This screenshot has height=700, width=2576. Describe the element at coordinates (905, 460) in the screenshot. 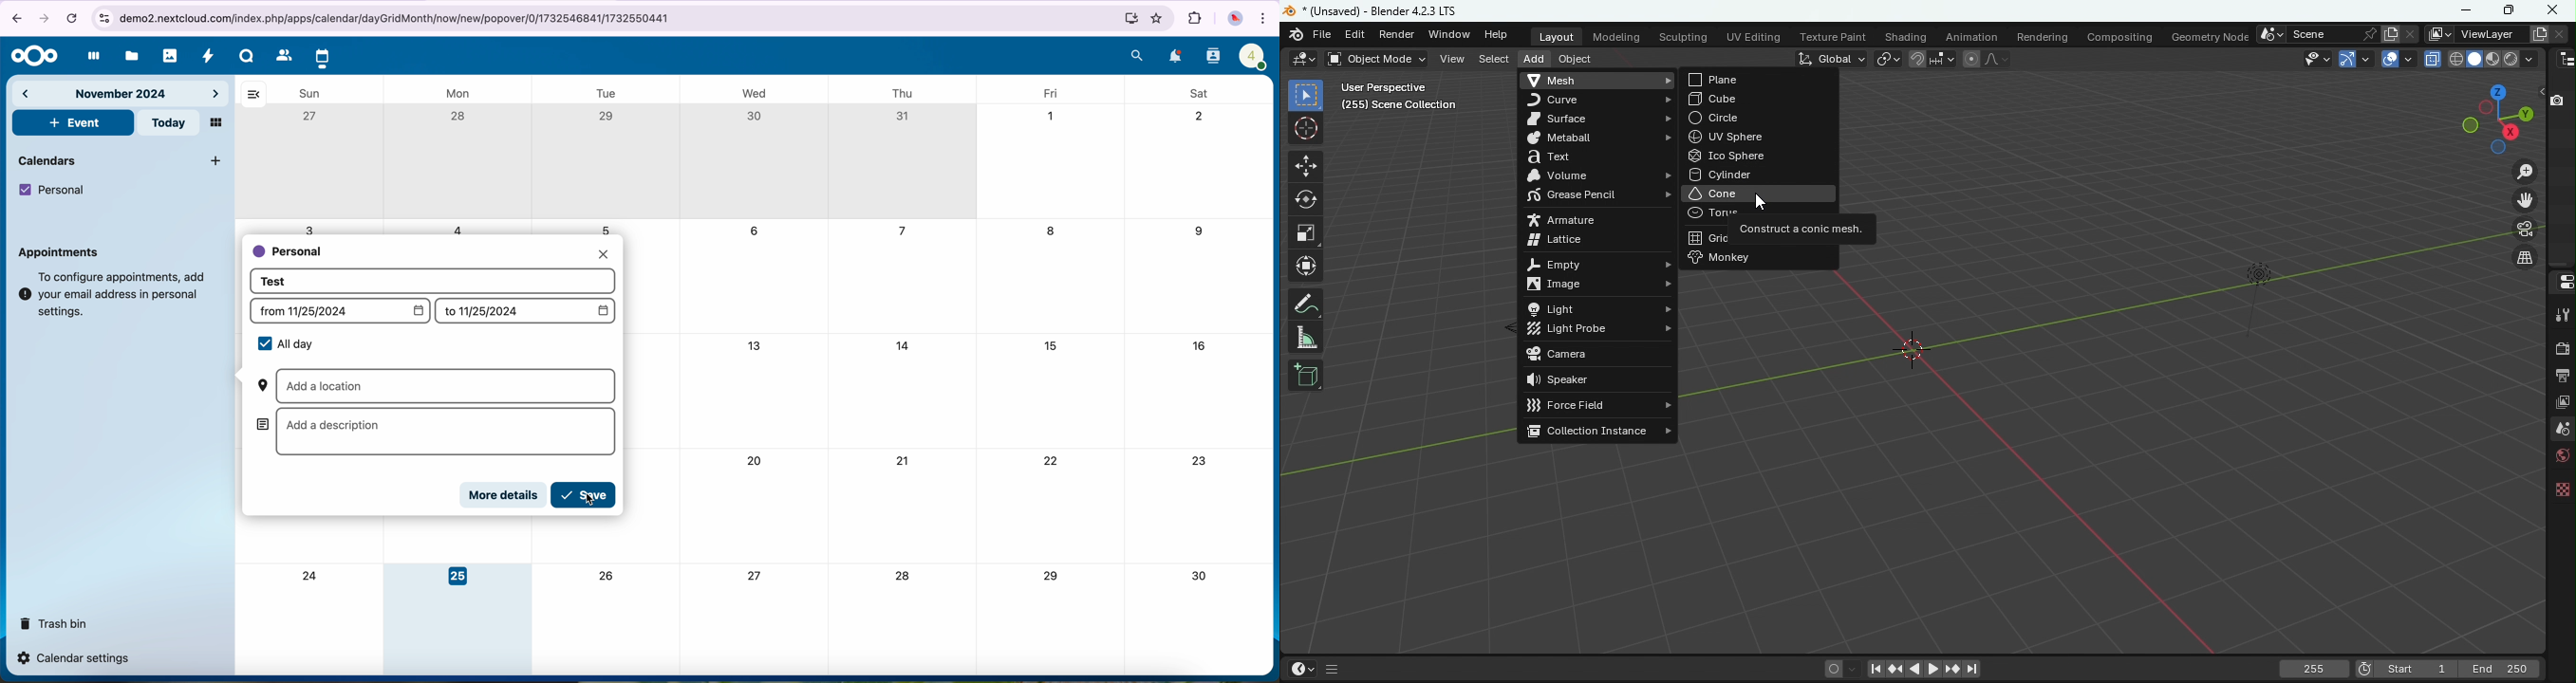

I see `21` at that location.